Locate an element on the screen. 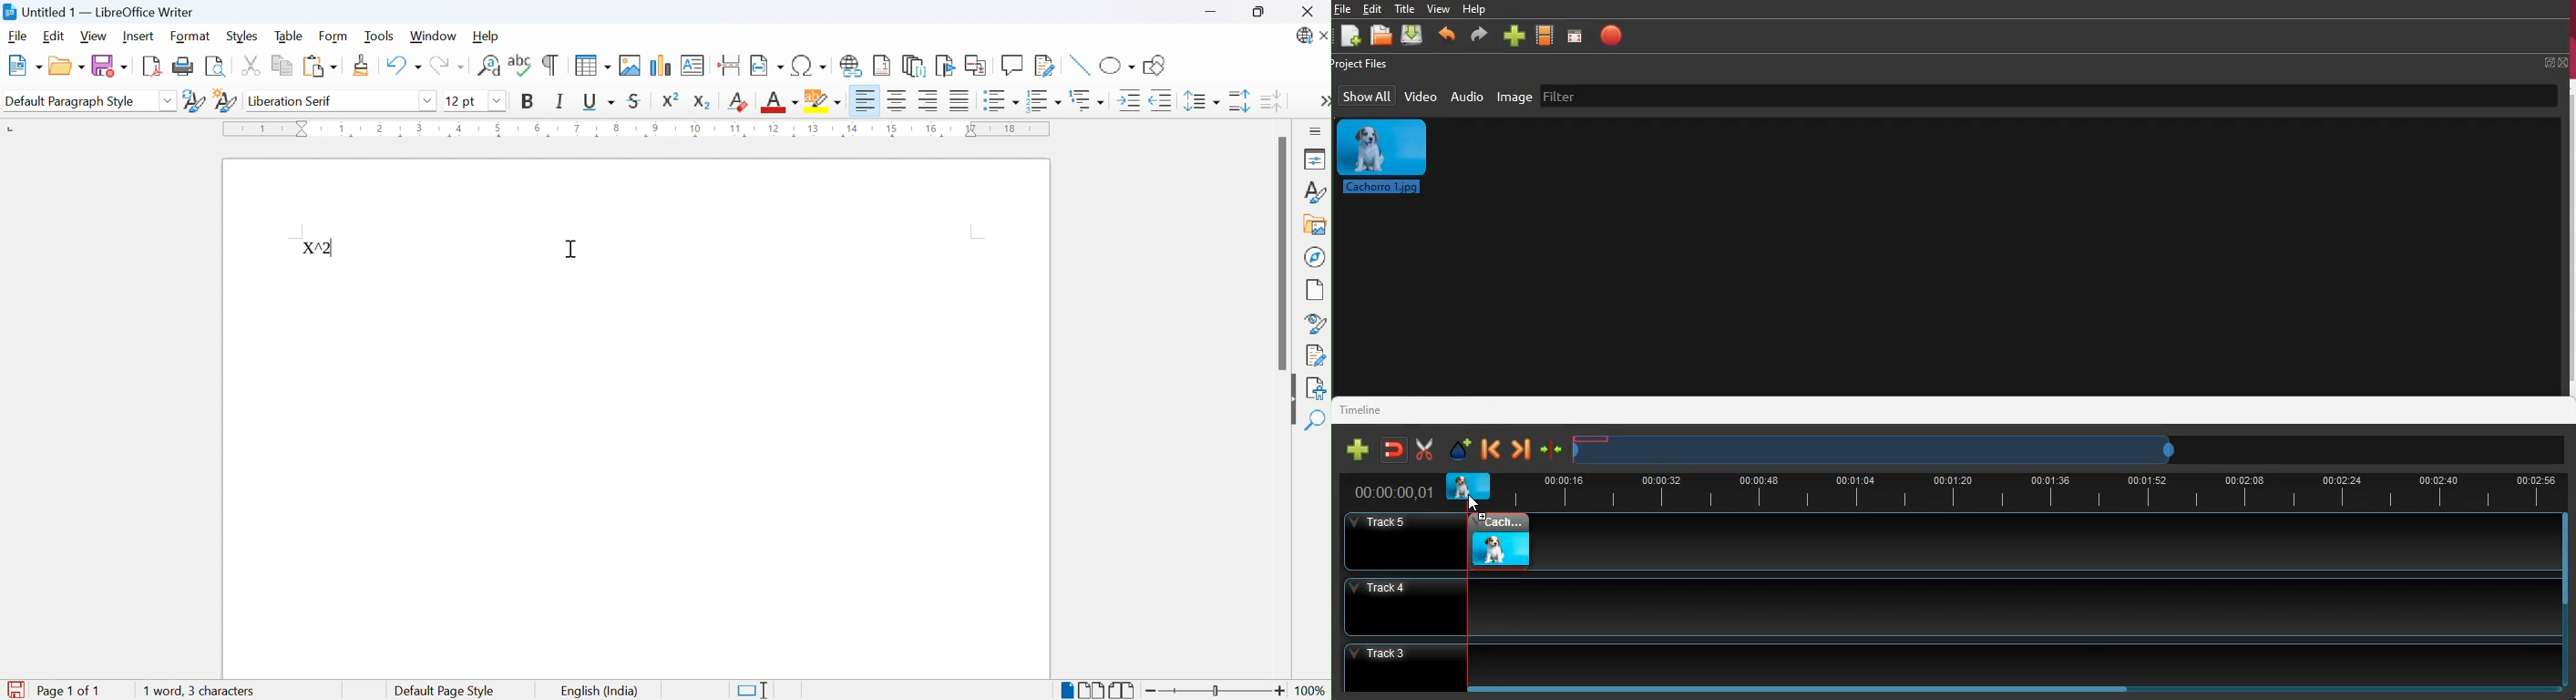 The height and width of the screenshot is (700, 2576). Styles is located at coordinates (1316, 193).